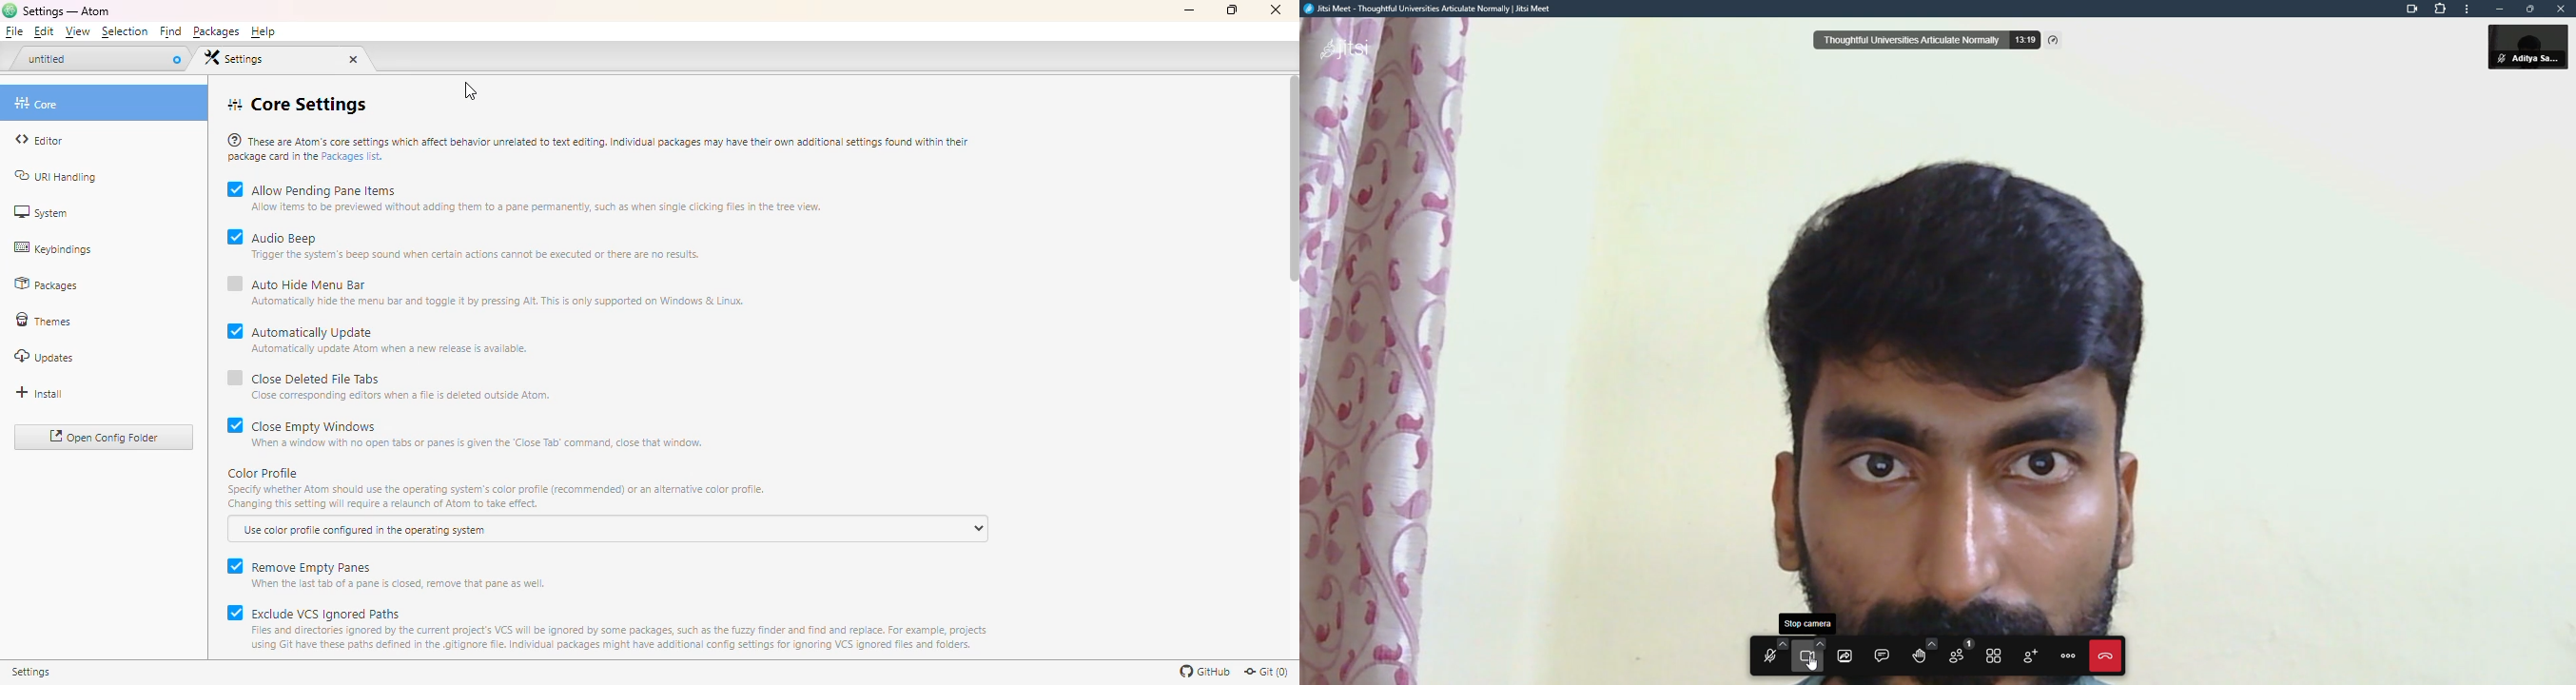 This screenshot has height=700, width=2576. What do you see at coordinates (40, 675) in the screenshot?
I see `settings` at bounding box center [40, 675].